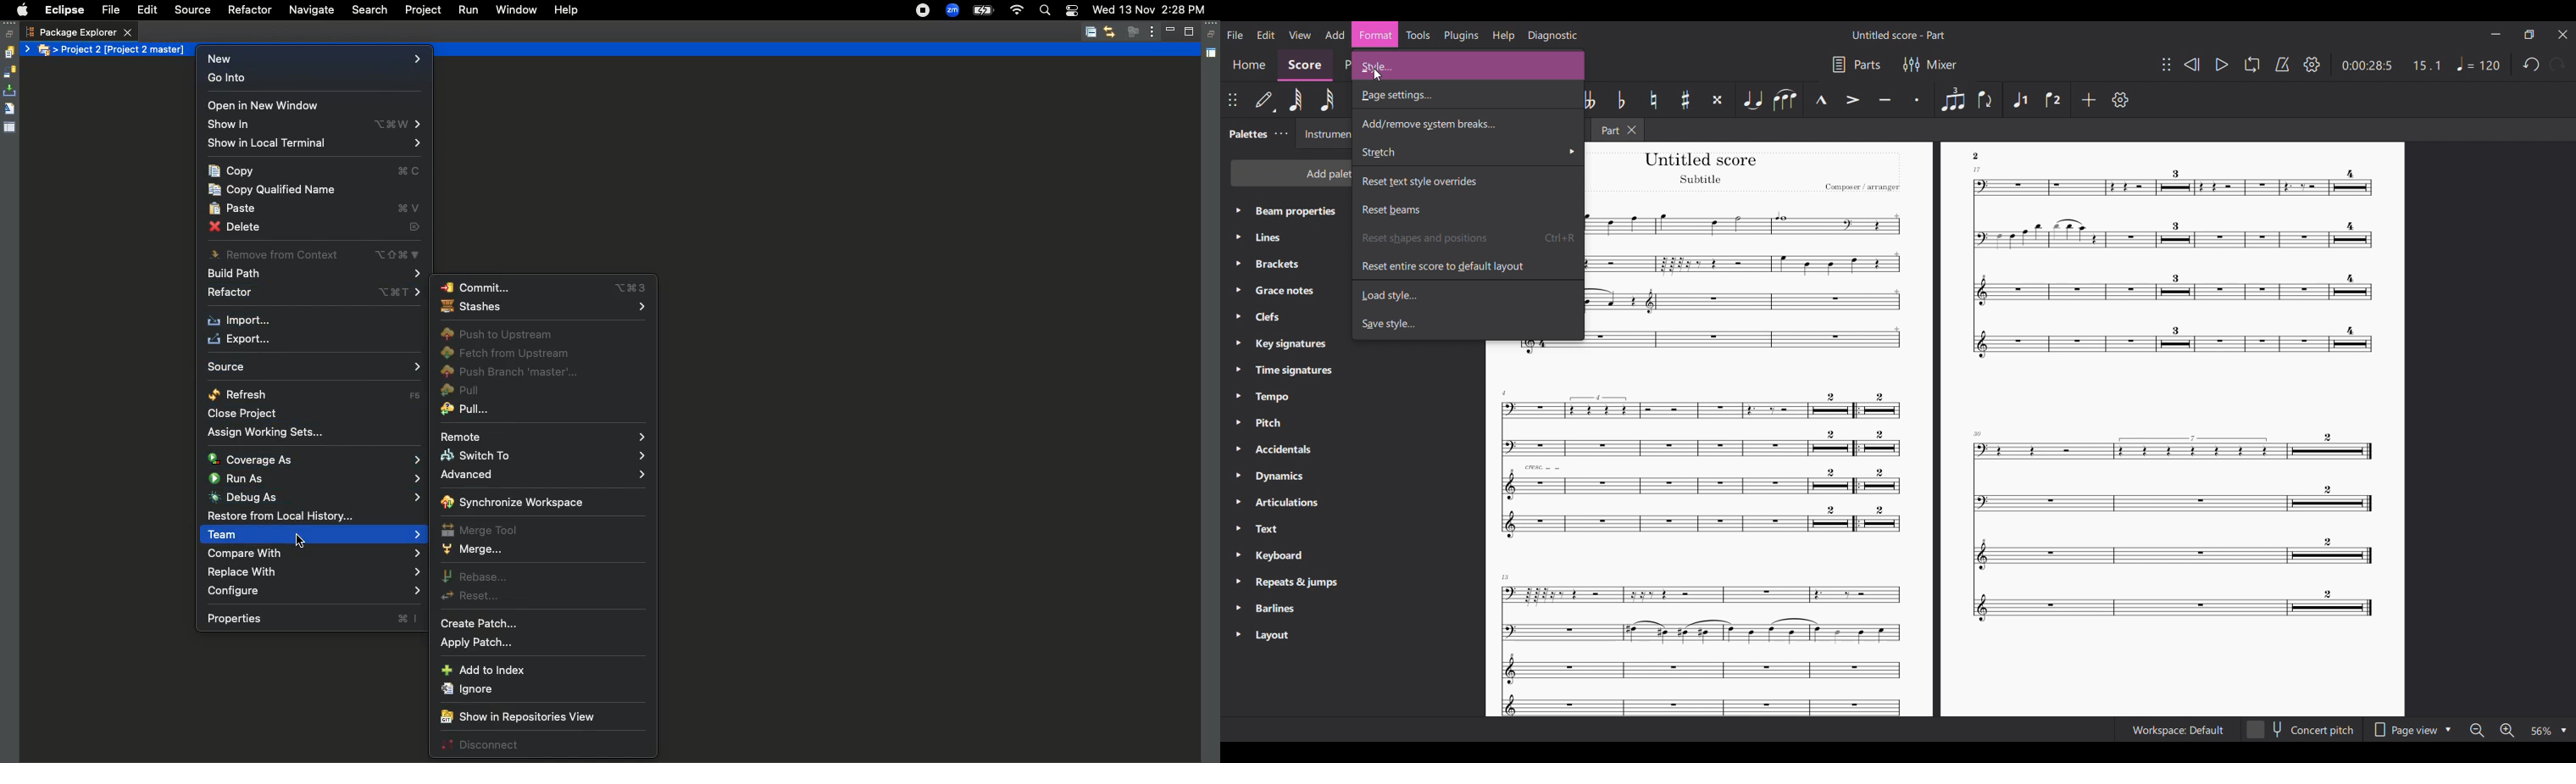 The width and height of the screenshot is (2576, 784). What do you see at coordinates (2282, 64) in the screenshot?
I see `Metronome` at bounding box center [2282, 64].